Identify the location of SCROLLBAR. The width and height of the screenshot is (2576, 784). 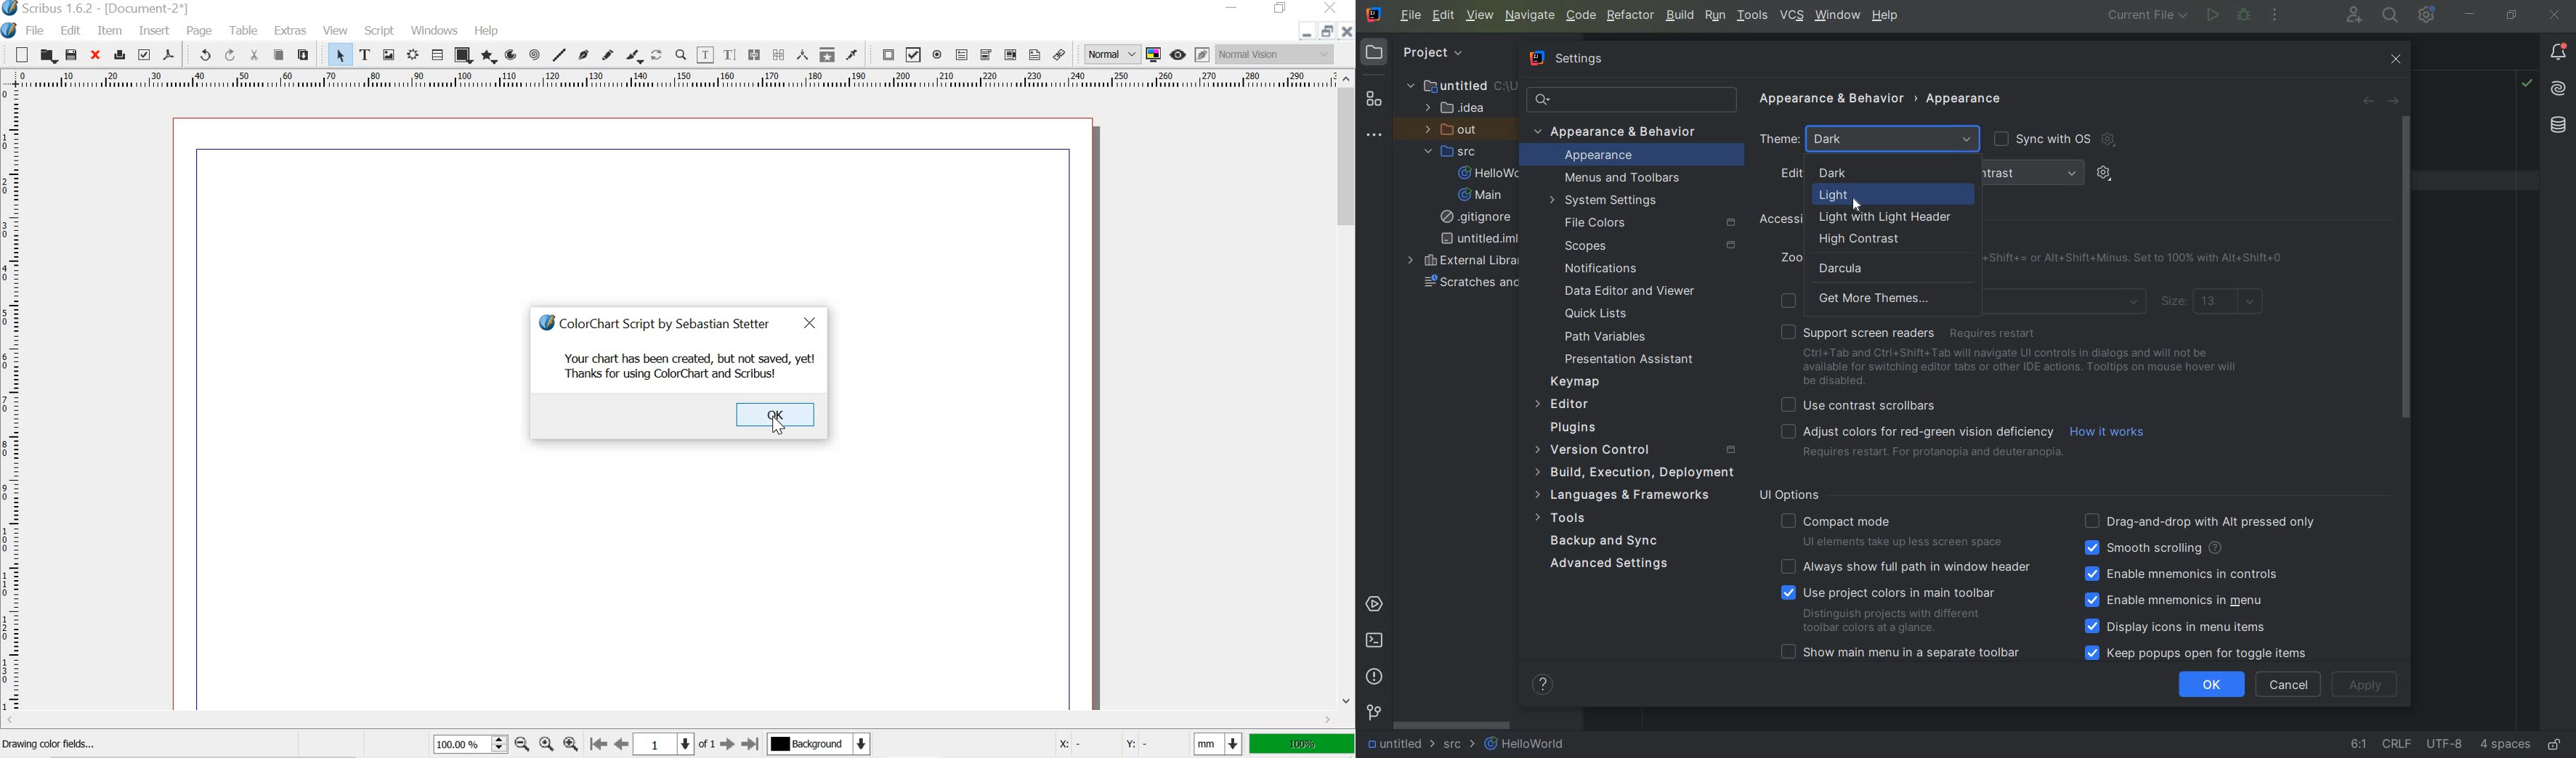
(1452, 725).